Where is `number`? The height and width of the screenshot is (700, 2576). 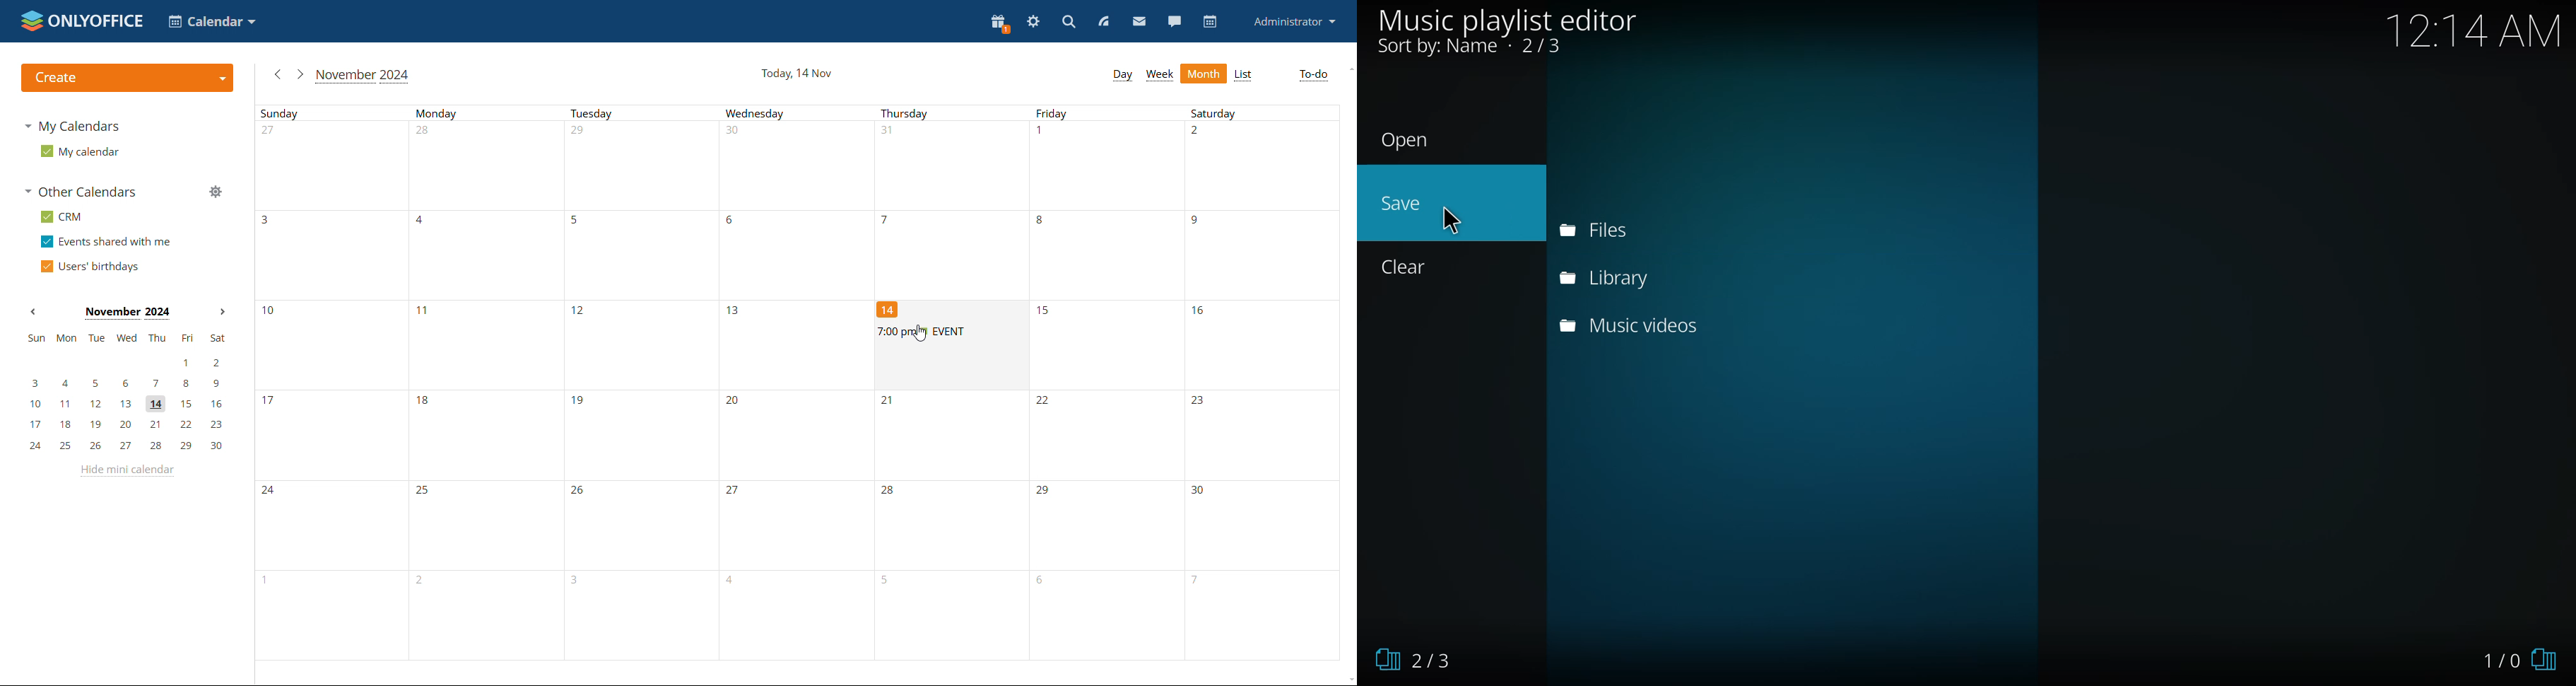
number is located at coordinates (577, 220).